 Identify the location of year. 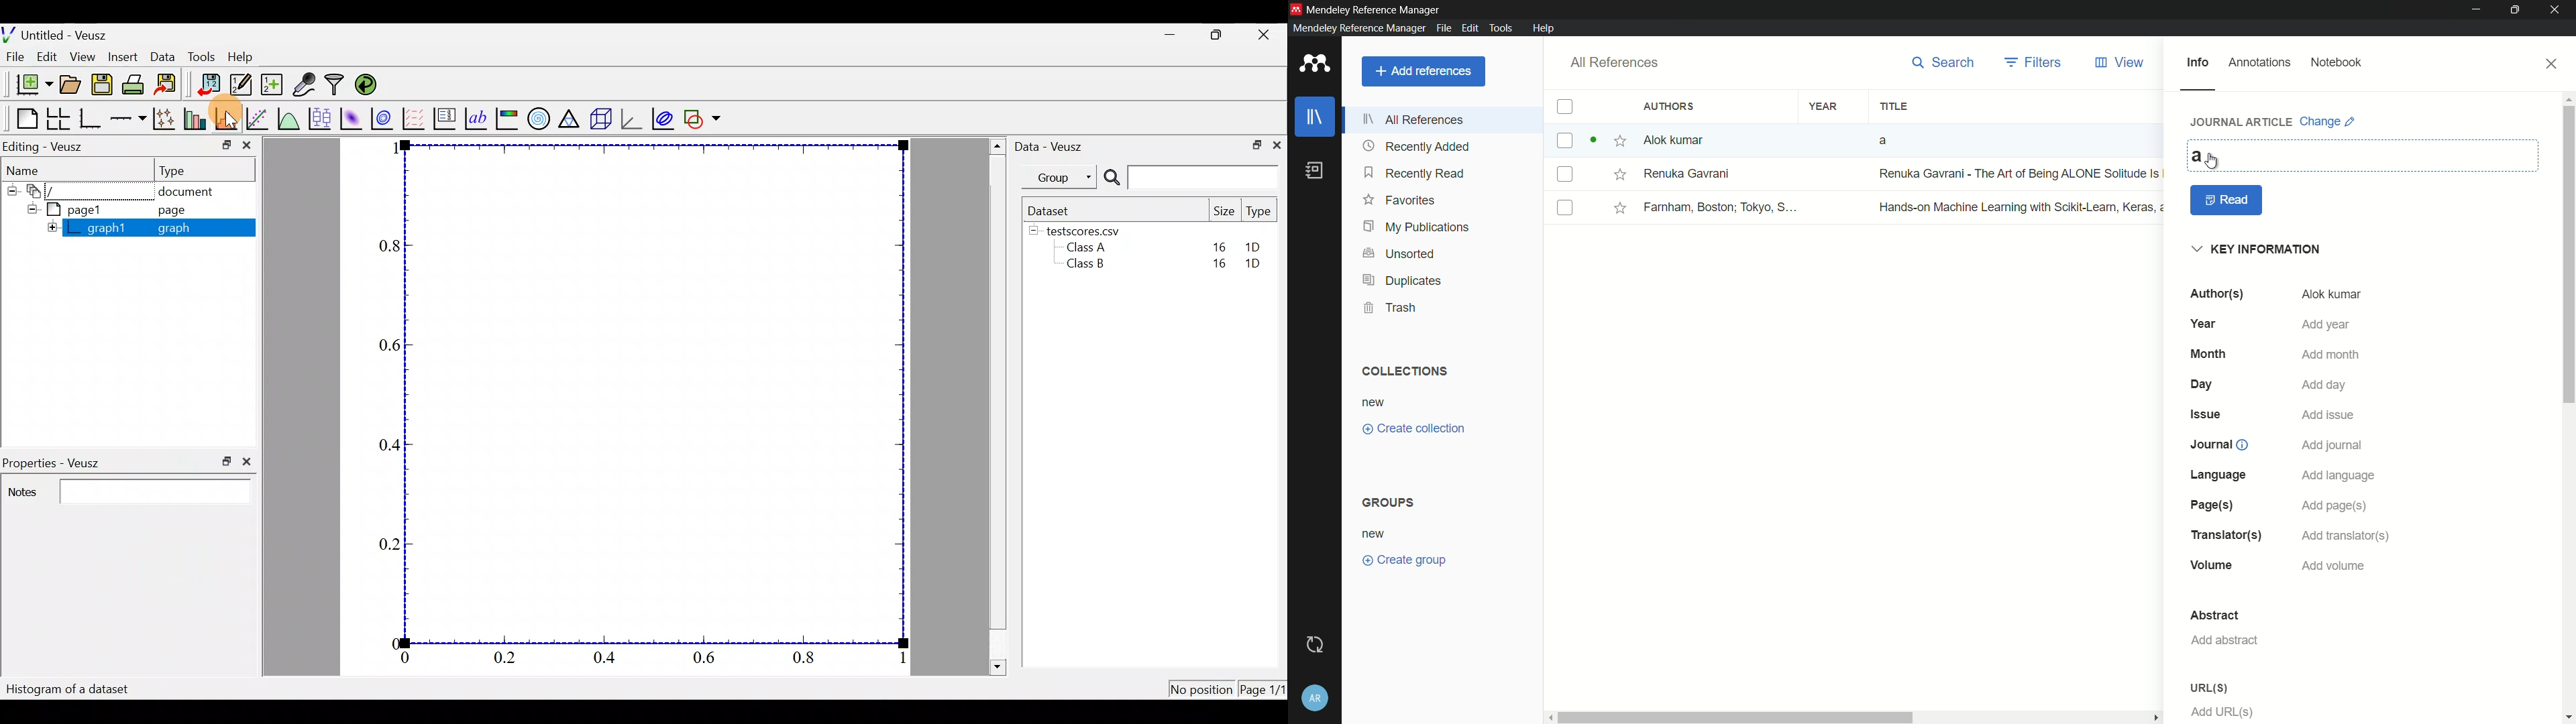
(2206, 323).